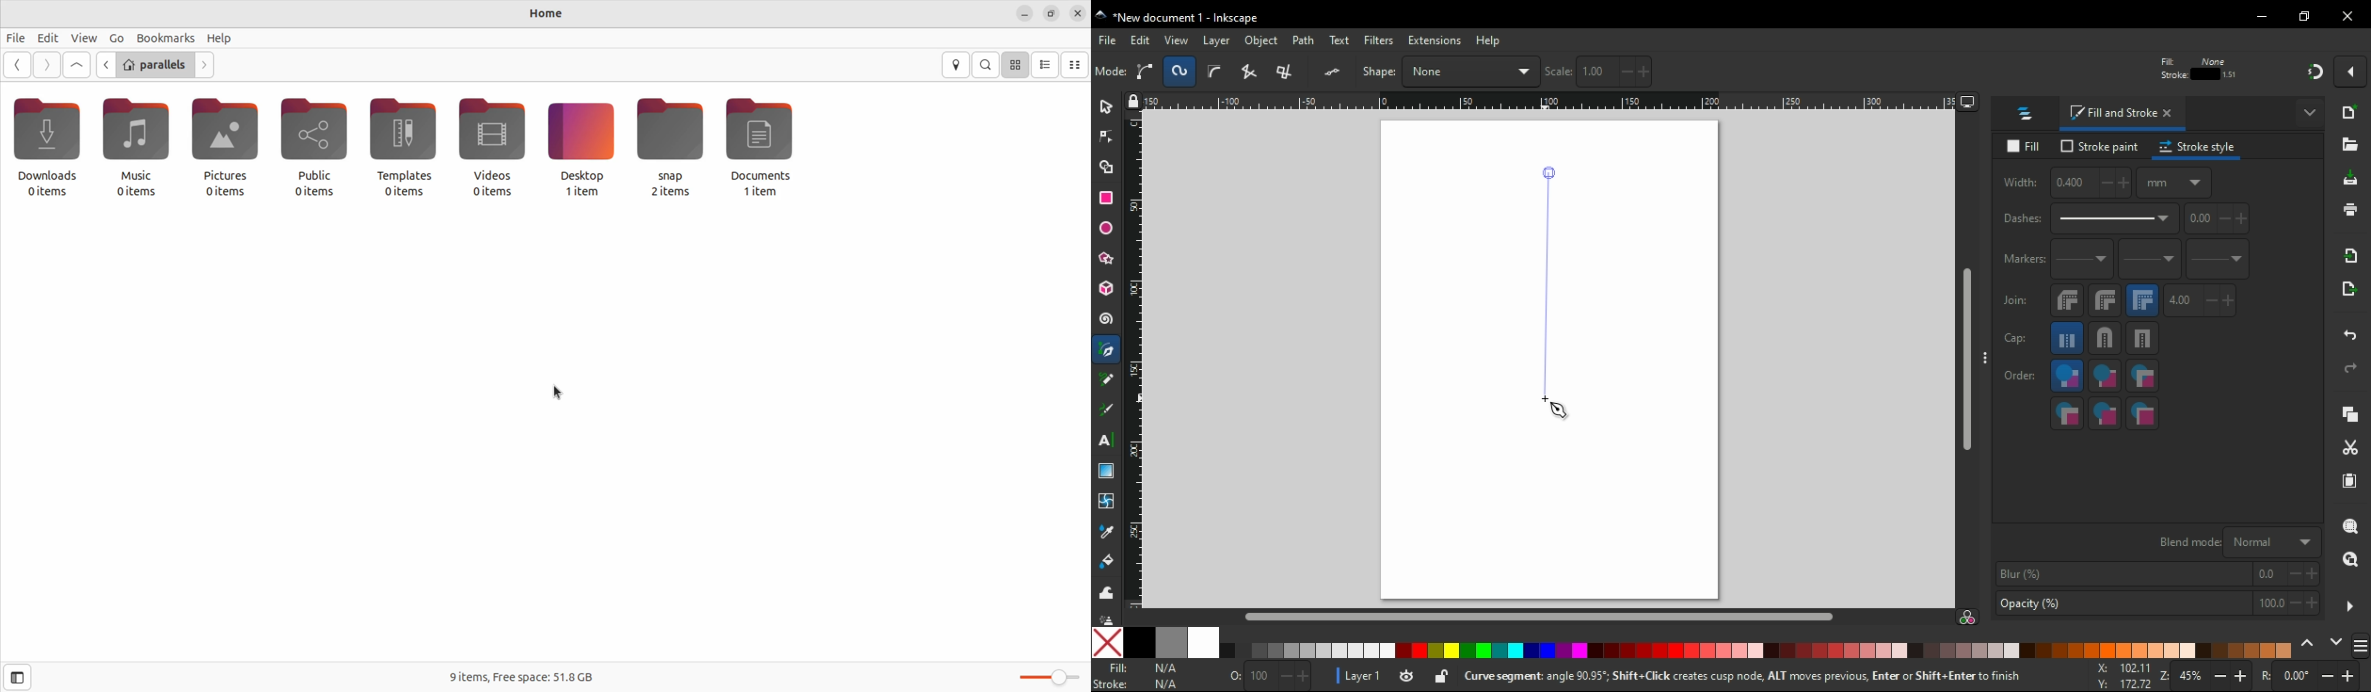 Image resolution: width=2380 pixels, height=700 pixels. I want to click on move pattern along wit the objects, so click(2267, 70).